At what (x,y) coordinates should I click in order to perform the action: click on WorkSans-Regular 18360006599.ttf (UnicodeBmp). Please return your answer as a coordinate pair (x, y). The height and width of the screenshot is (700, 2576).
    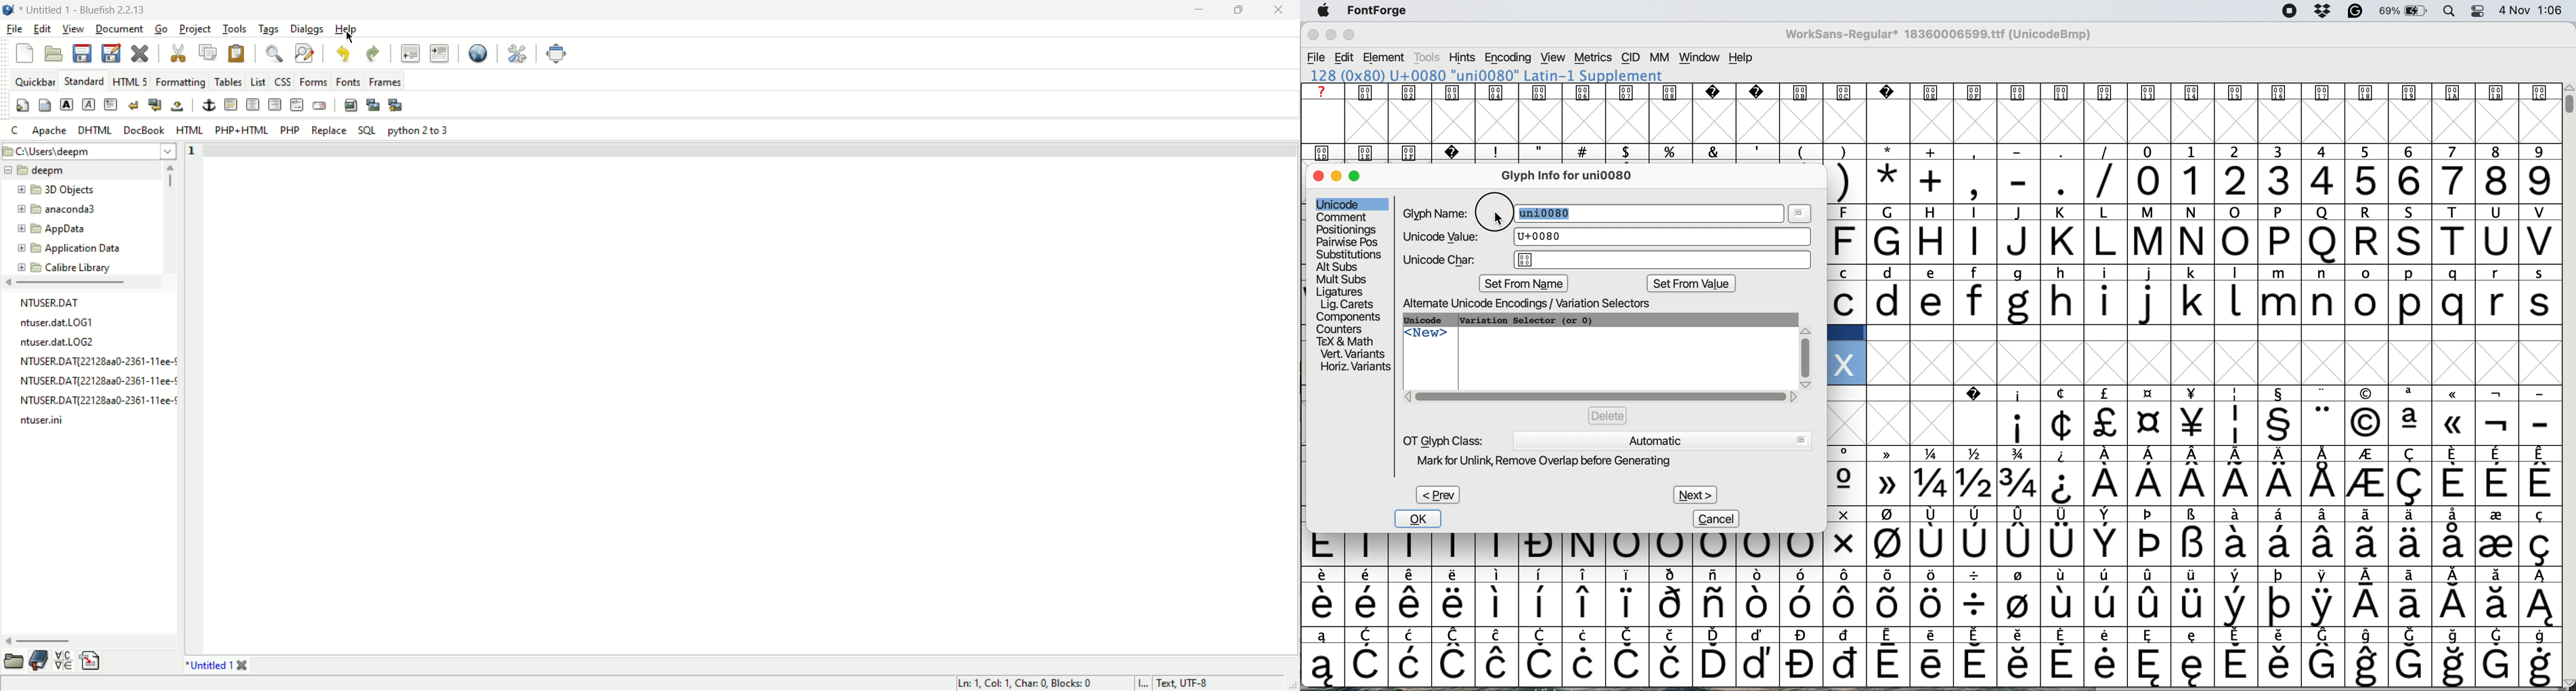
    Looking at the image, I should click on (1943, 36).